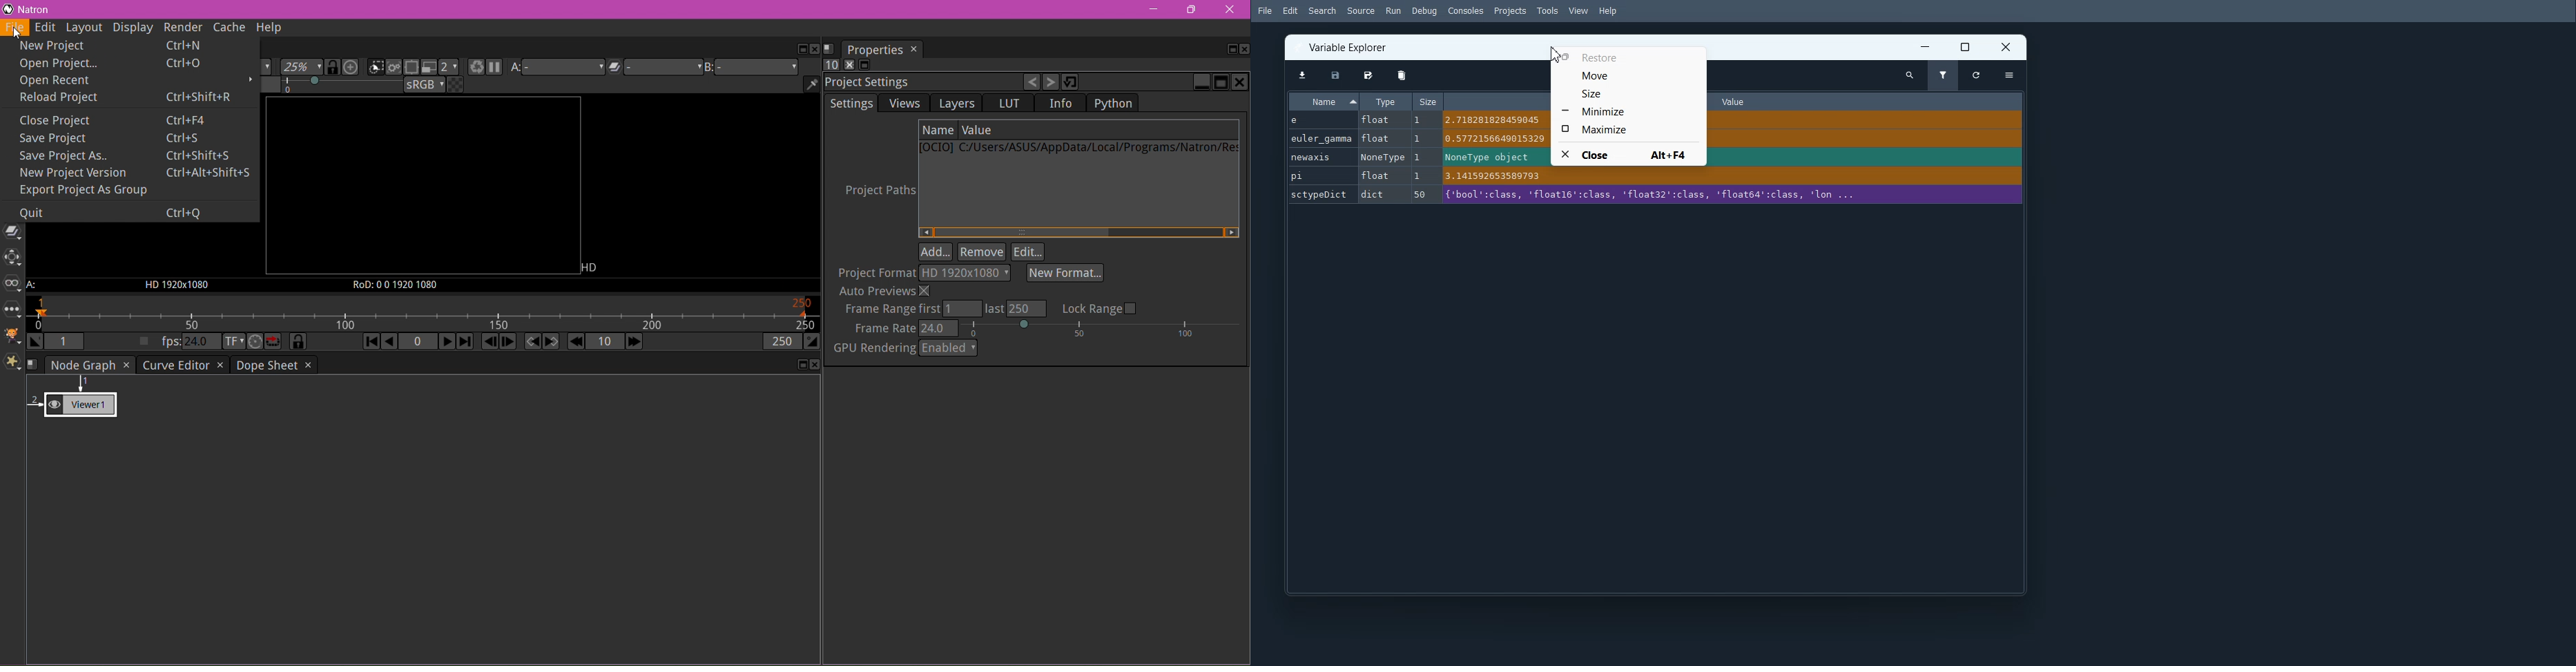 This screenshot has height=672, width=2576. I want to click on Nonetype, so click(1384, 157).